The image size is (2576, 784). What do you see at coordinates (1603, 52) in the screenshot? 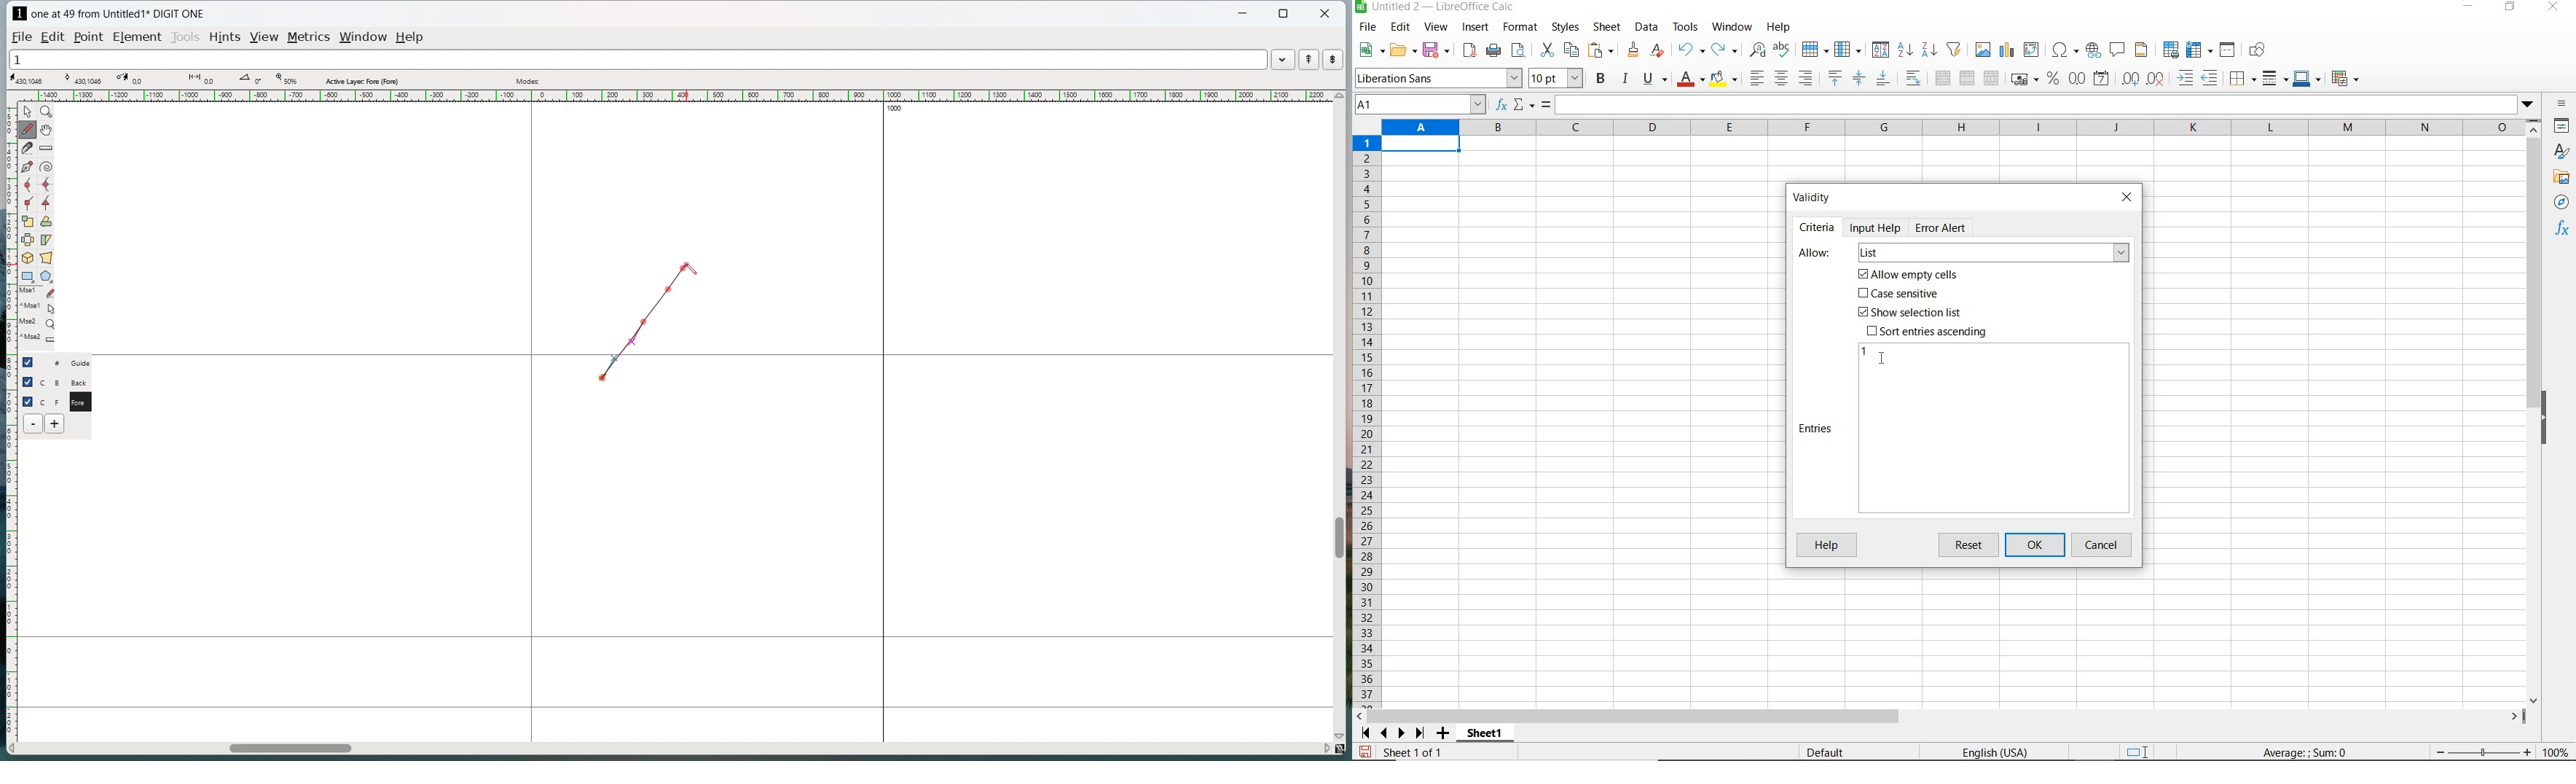
I see `paste` at bounding box center [1603, 52].